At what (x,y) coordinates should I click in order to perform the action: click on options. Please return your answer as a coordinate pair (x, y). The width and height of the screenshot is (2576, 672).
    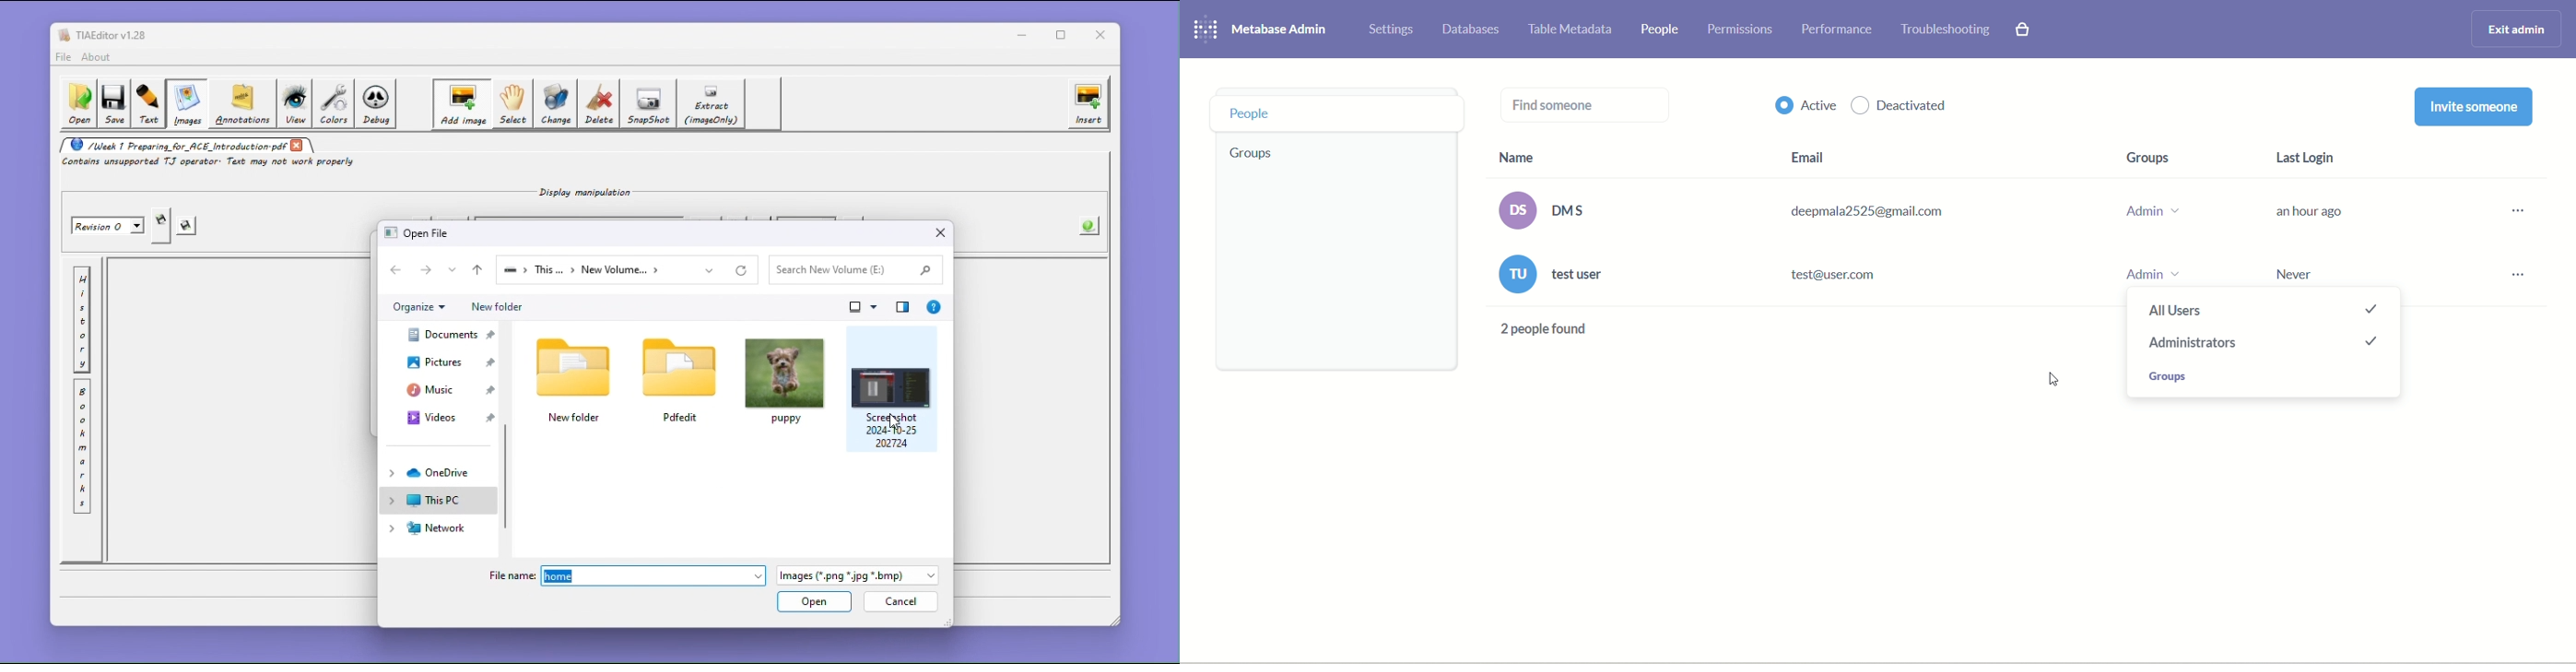
    Looking at the image, I should click on (2511, 250).